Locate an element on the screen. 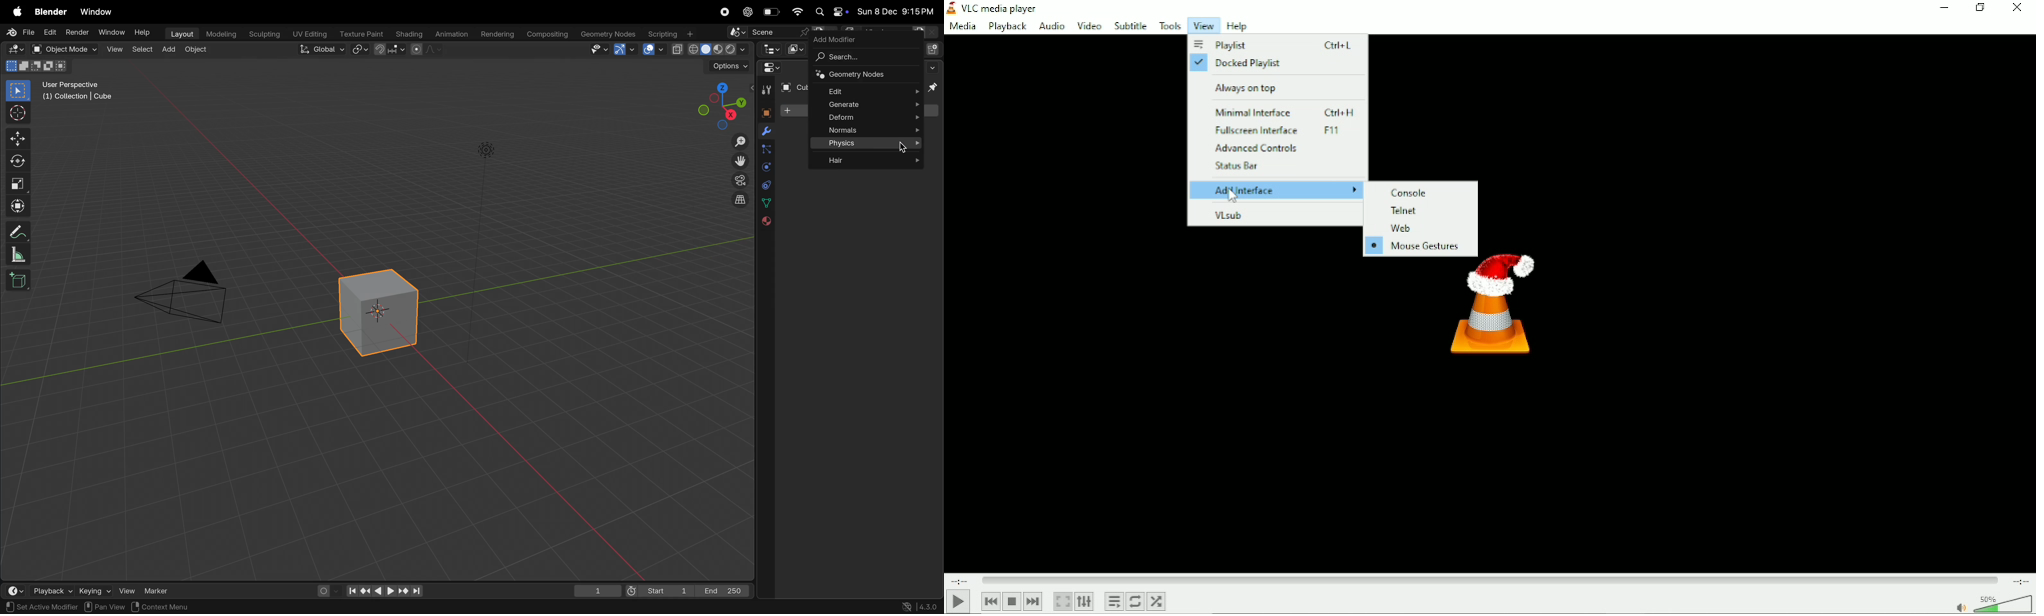  layout is located at coordinates (181, 33).